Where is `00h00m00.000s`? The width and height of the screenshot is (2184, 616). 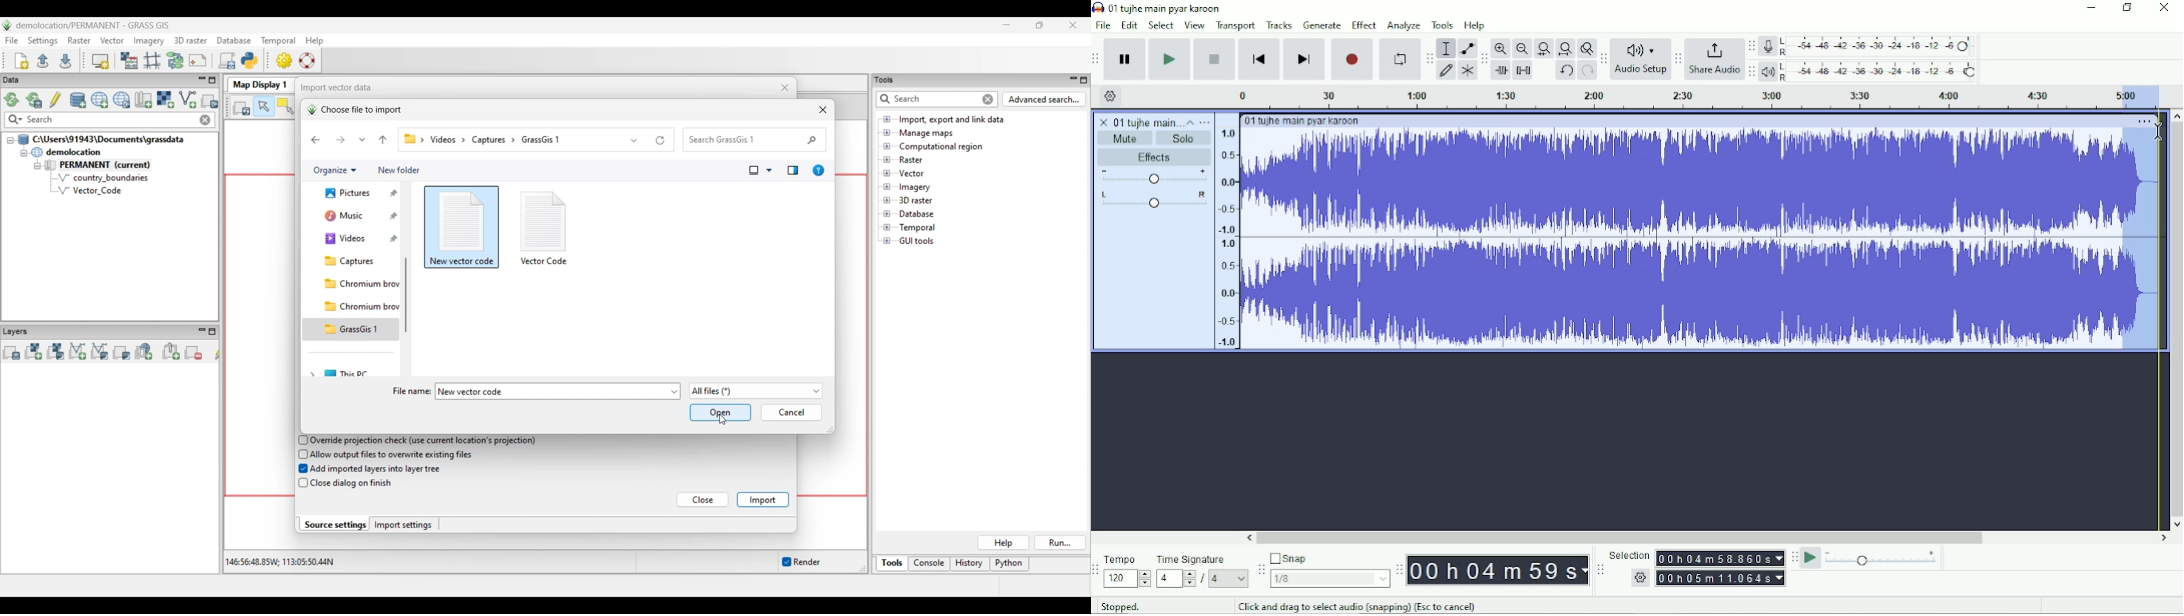 00h00m00.000s is located at coordinates (1721, 559).